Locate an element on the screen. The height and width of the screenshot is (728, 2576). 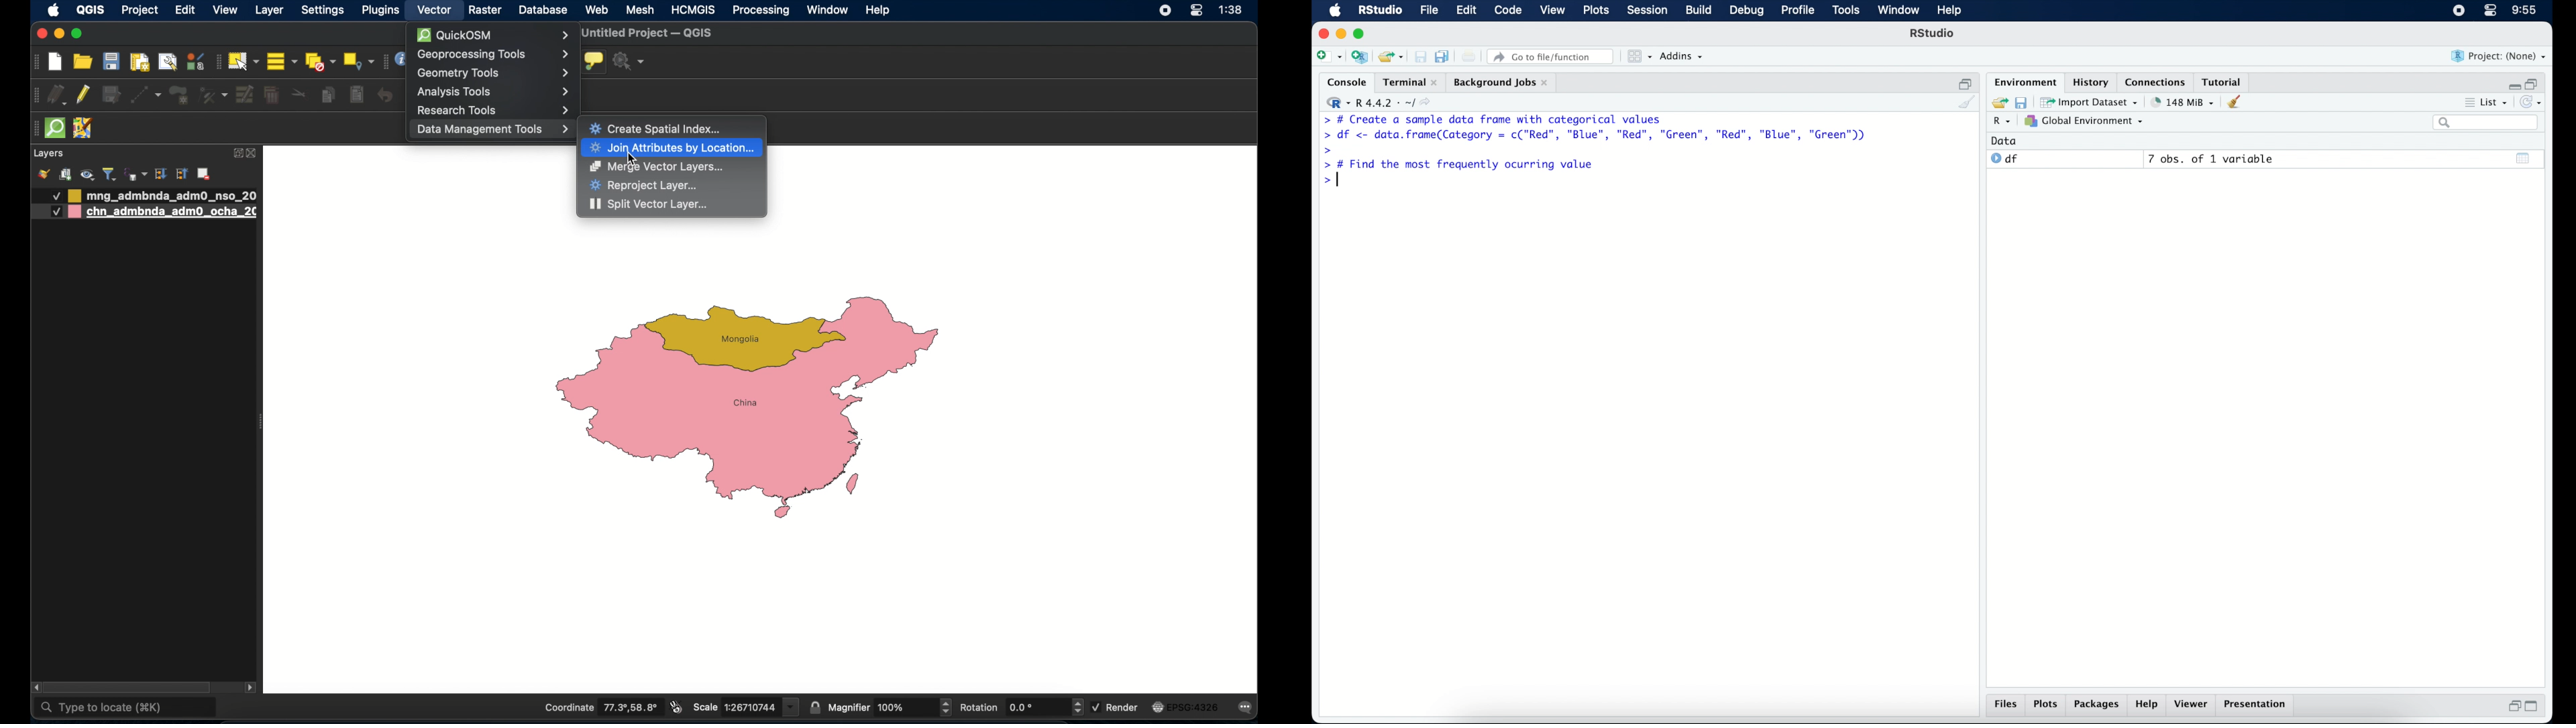
workspace panes is located at coordinates (1639, 56).